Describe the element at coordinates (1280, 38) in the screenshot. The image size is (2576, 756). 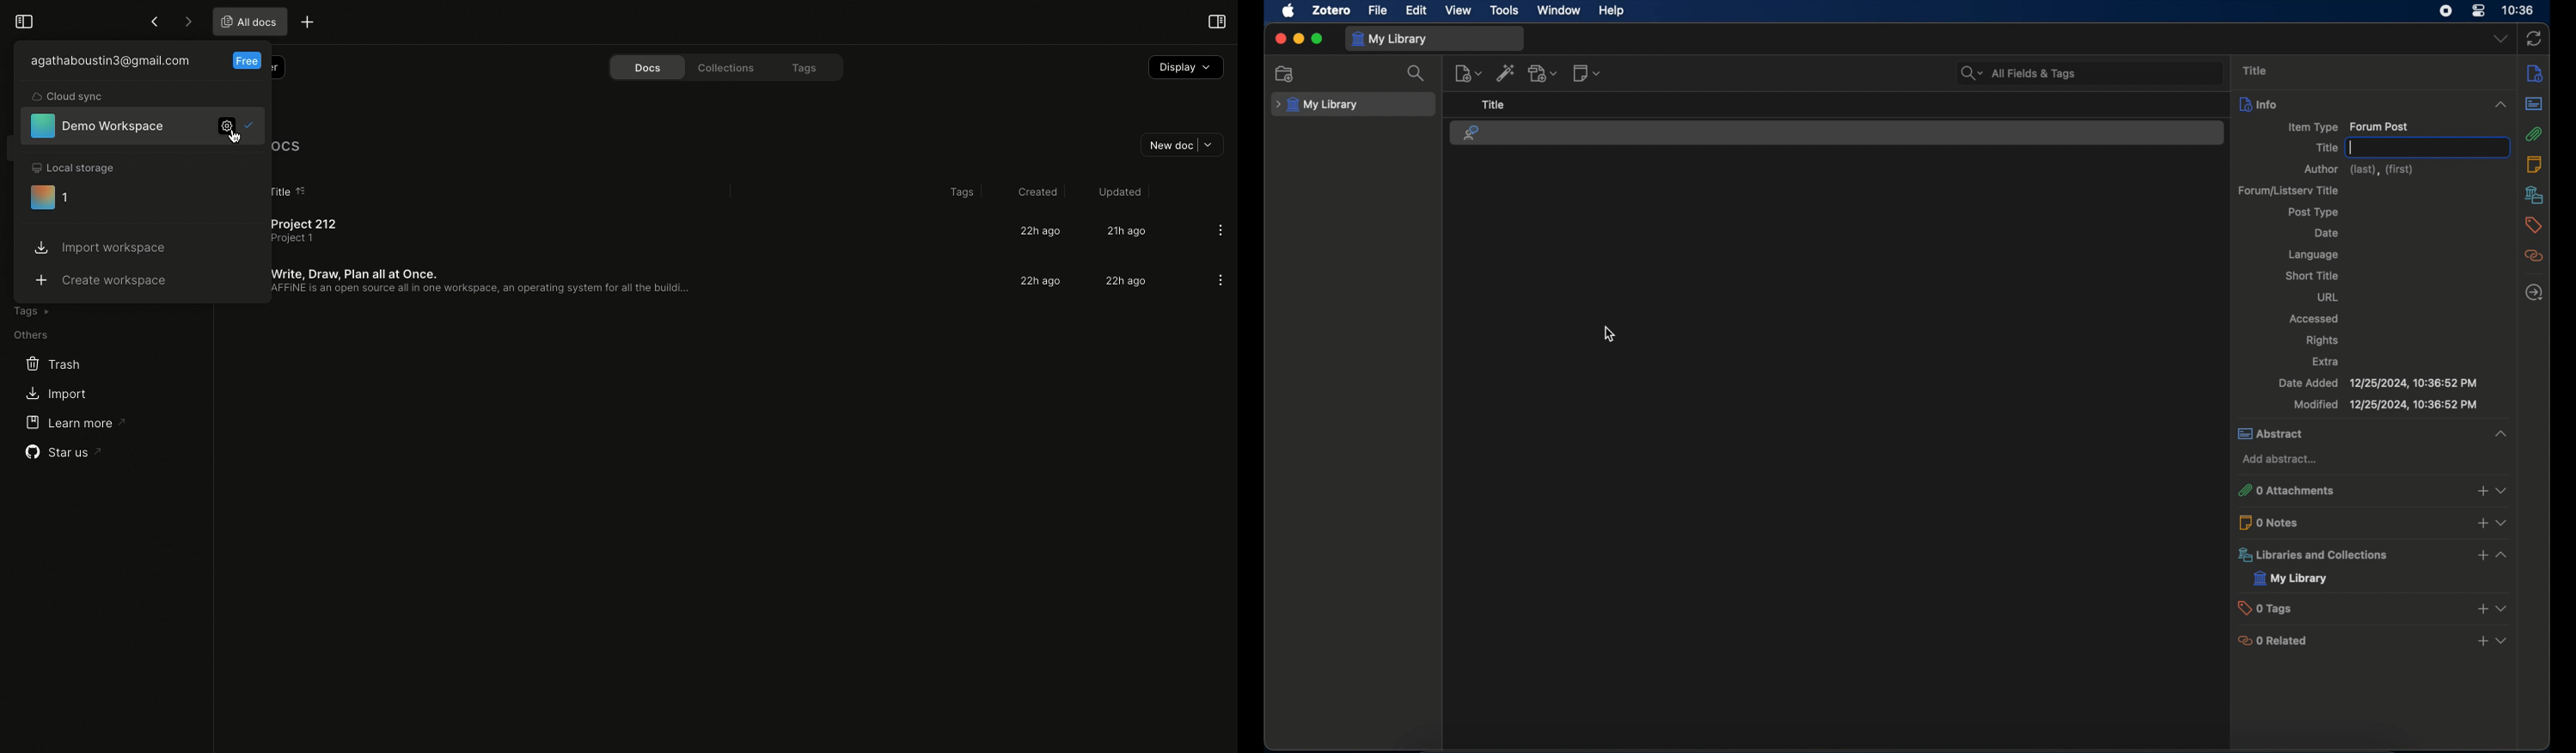
I see `close` at that location.